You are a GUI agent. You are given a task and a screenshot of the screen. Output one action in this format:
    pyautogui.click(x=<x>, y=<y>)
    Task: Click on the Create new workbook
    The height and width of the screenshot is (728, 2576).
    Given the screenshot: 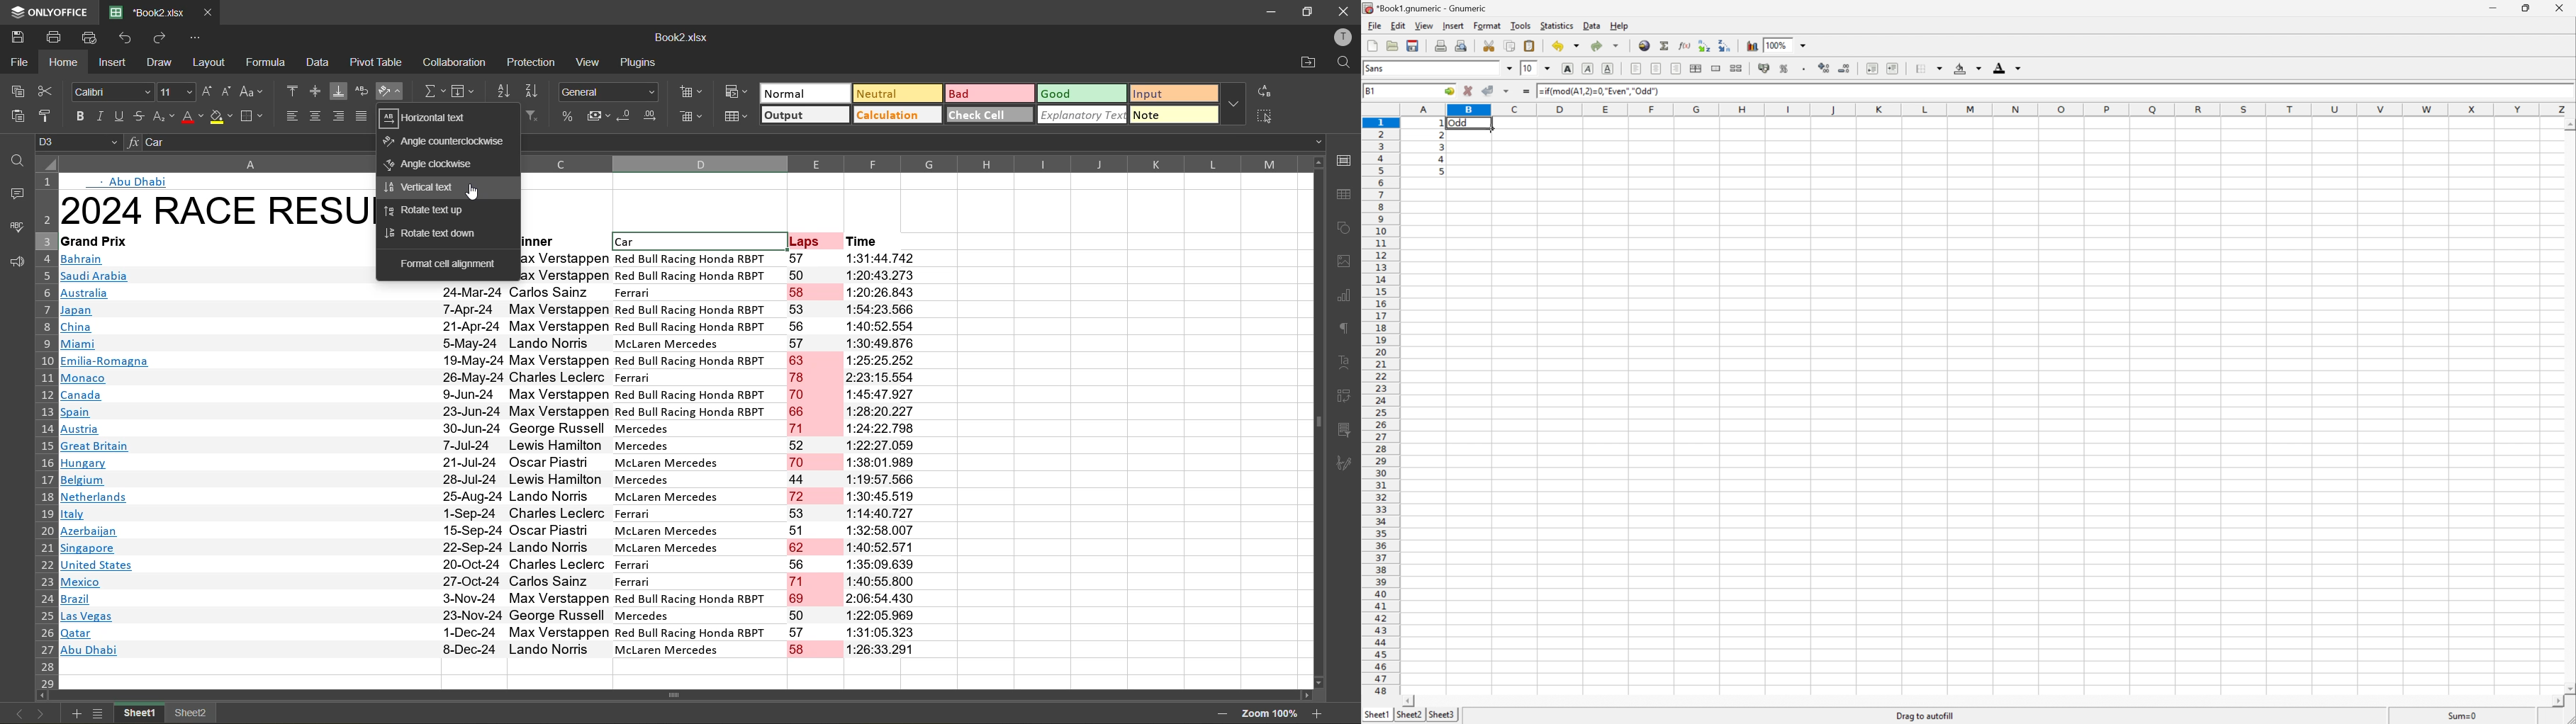 What is the action you would take?
    pyautogui.click(x=1371, y=44)
    